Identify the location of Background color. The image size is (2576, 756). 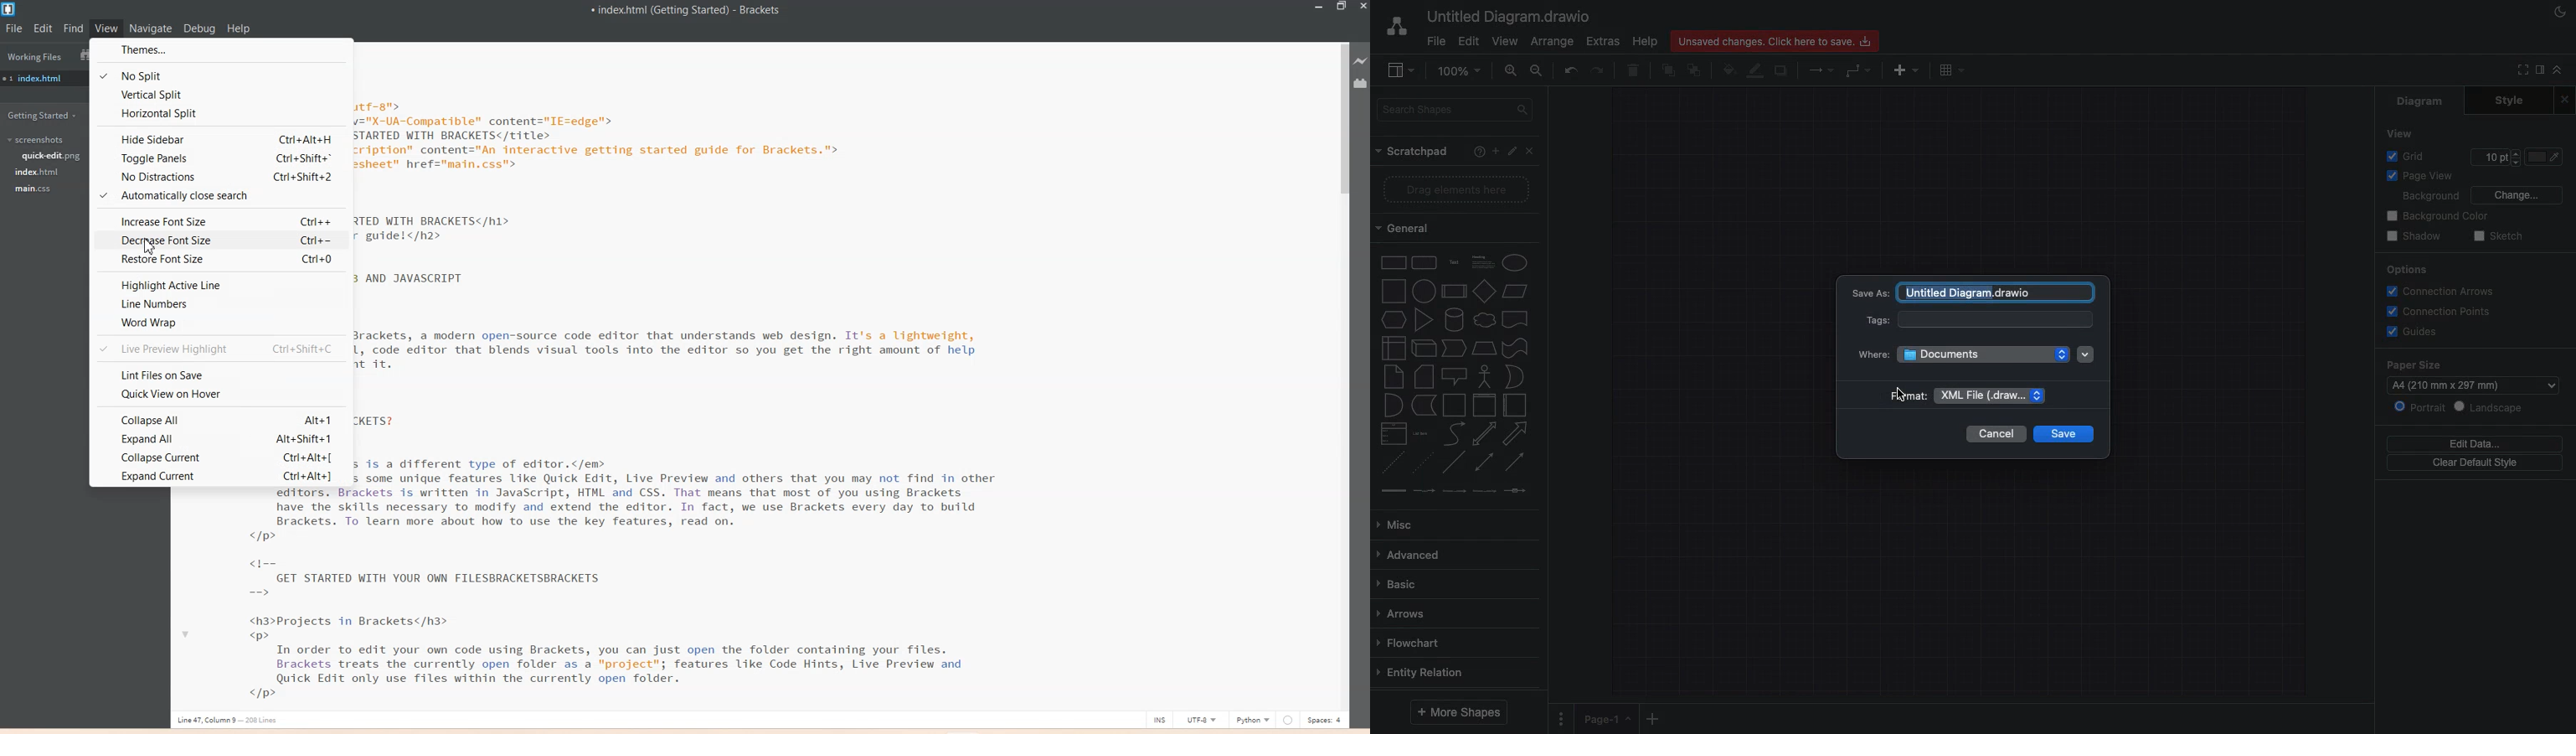
(2436, 216).